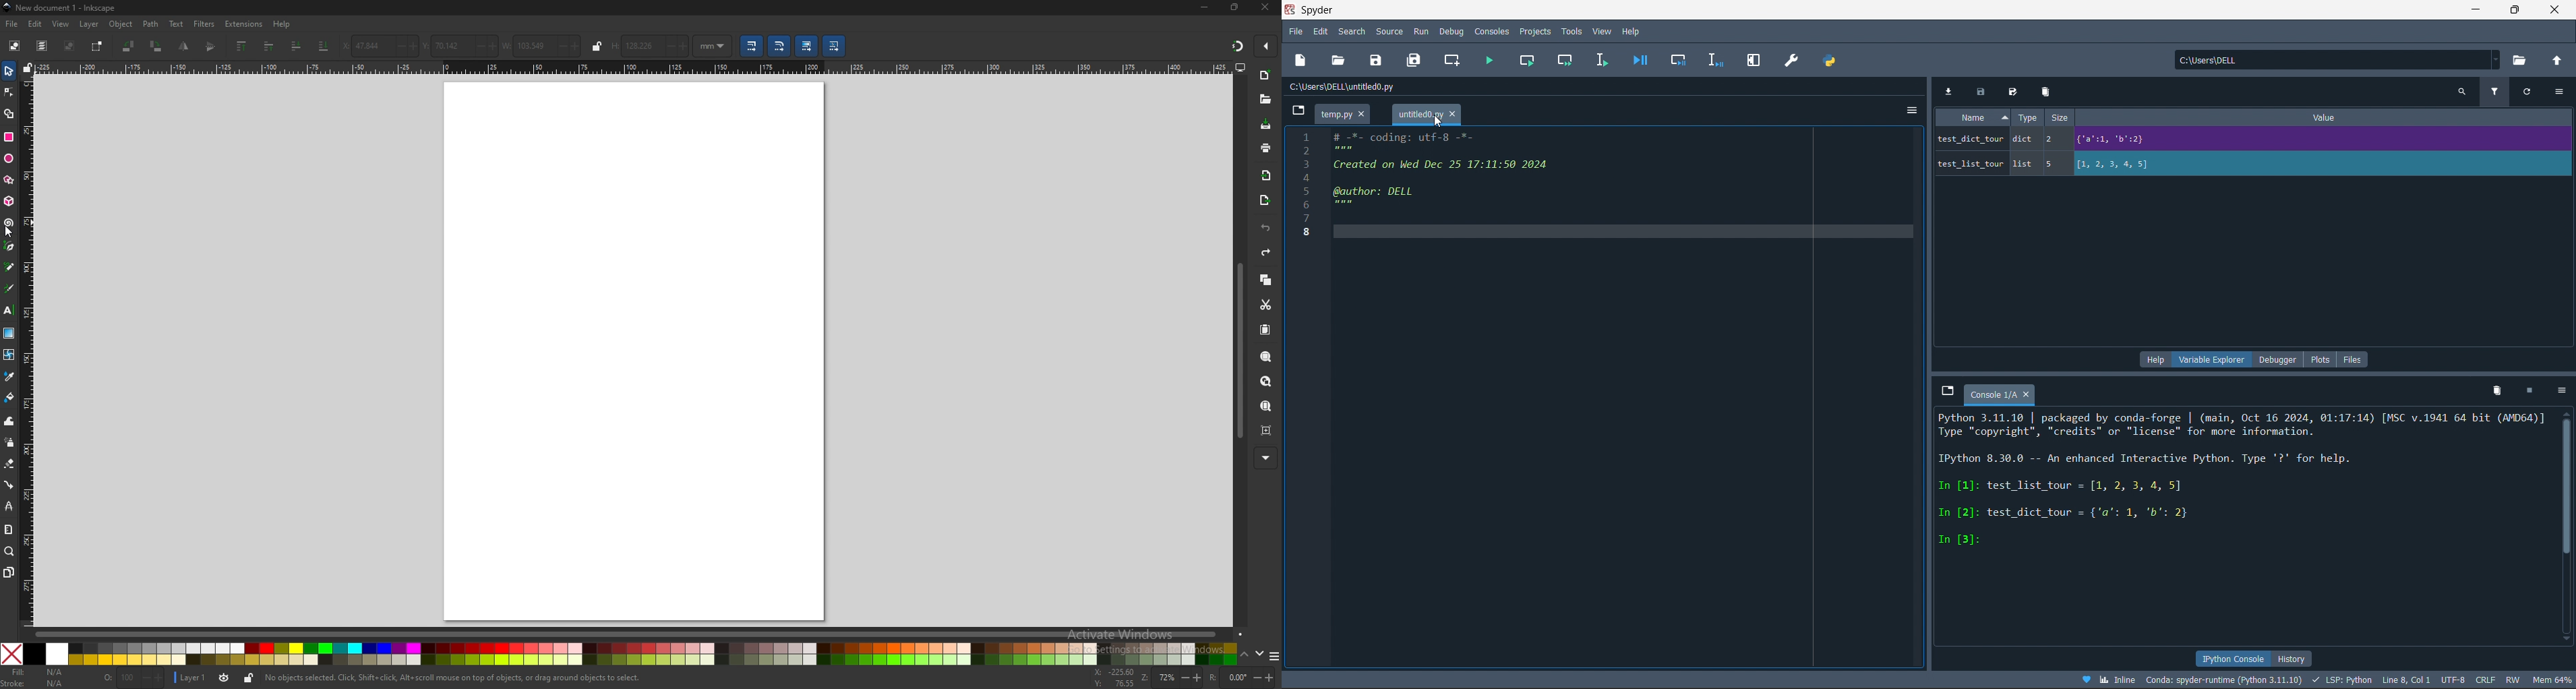 The width and height of the screenshot is (2576, 700). Describe the element at coordinates (1379, 59) in the screenshot. I see `save` at that location.